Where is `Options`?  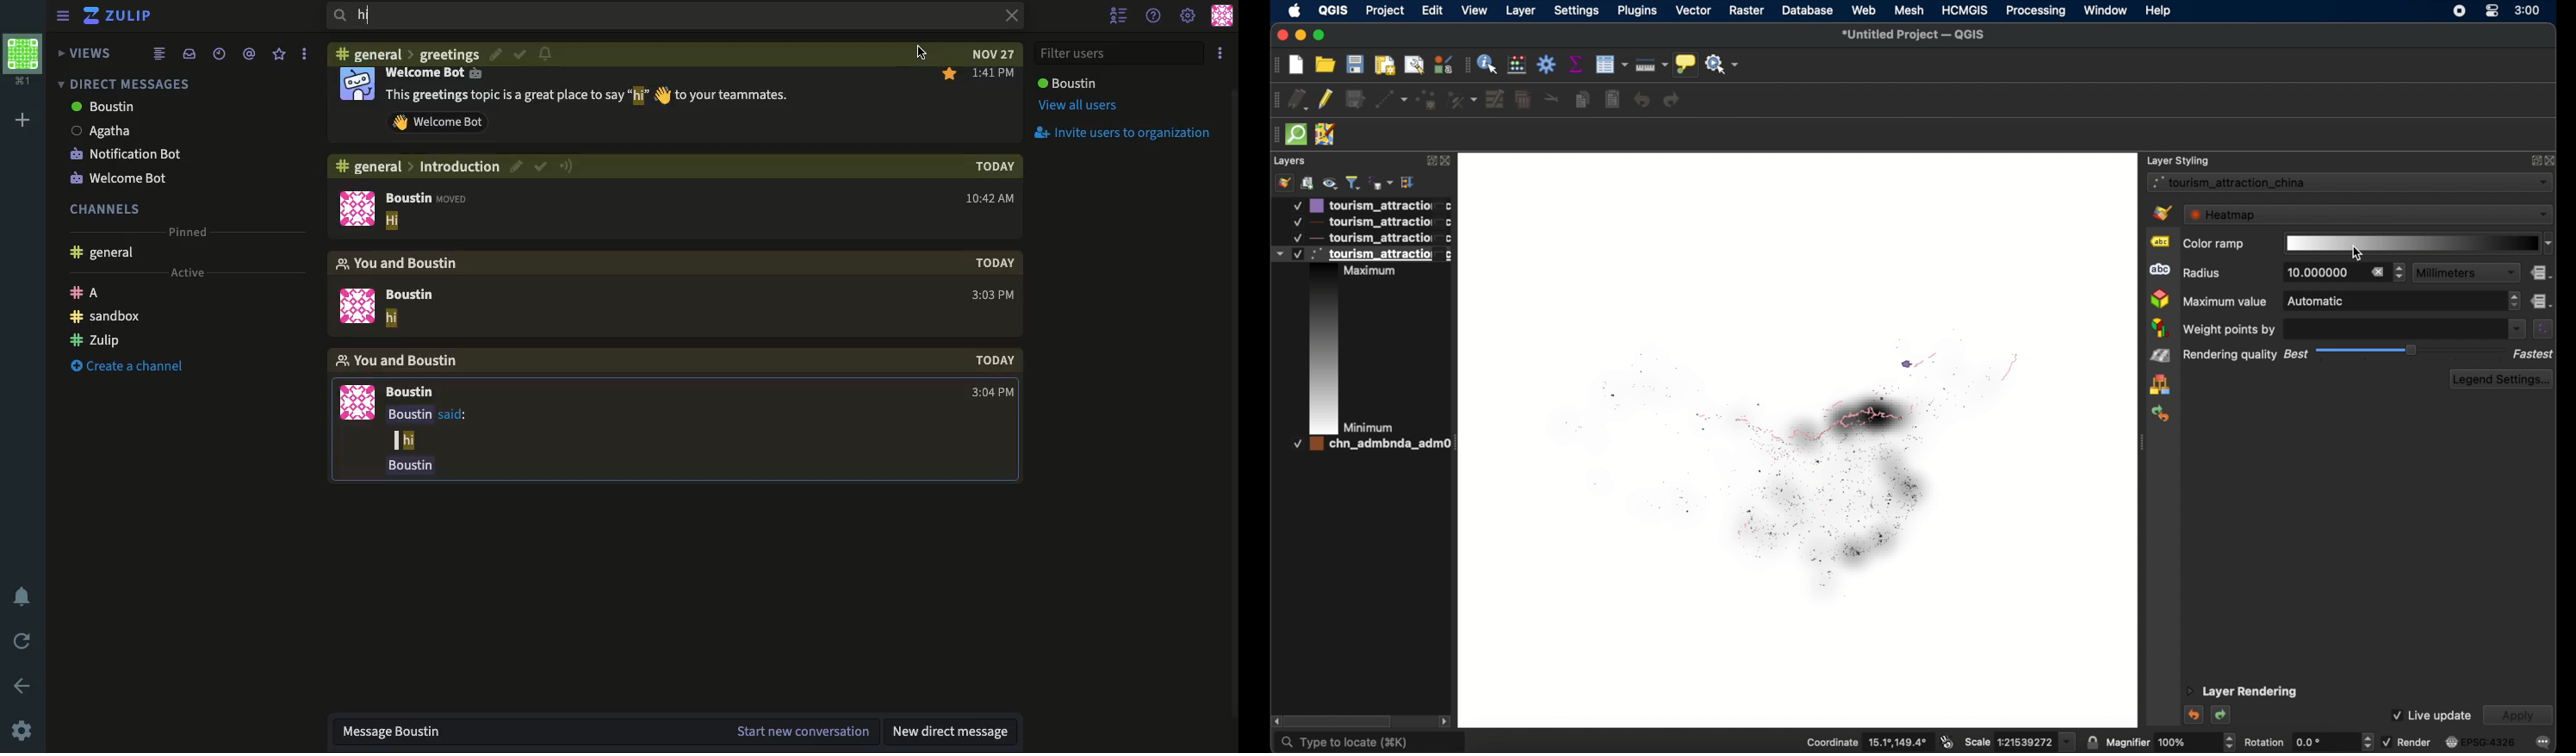 Options is located at coordinates (1220, 54).